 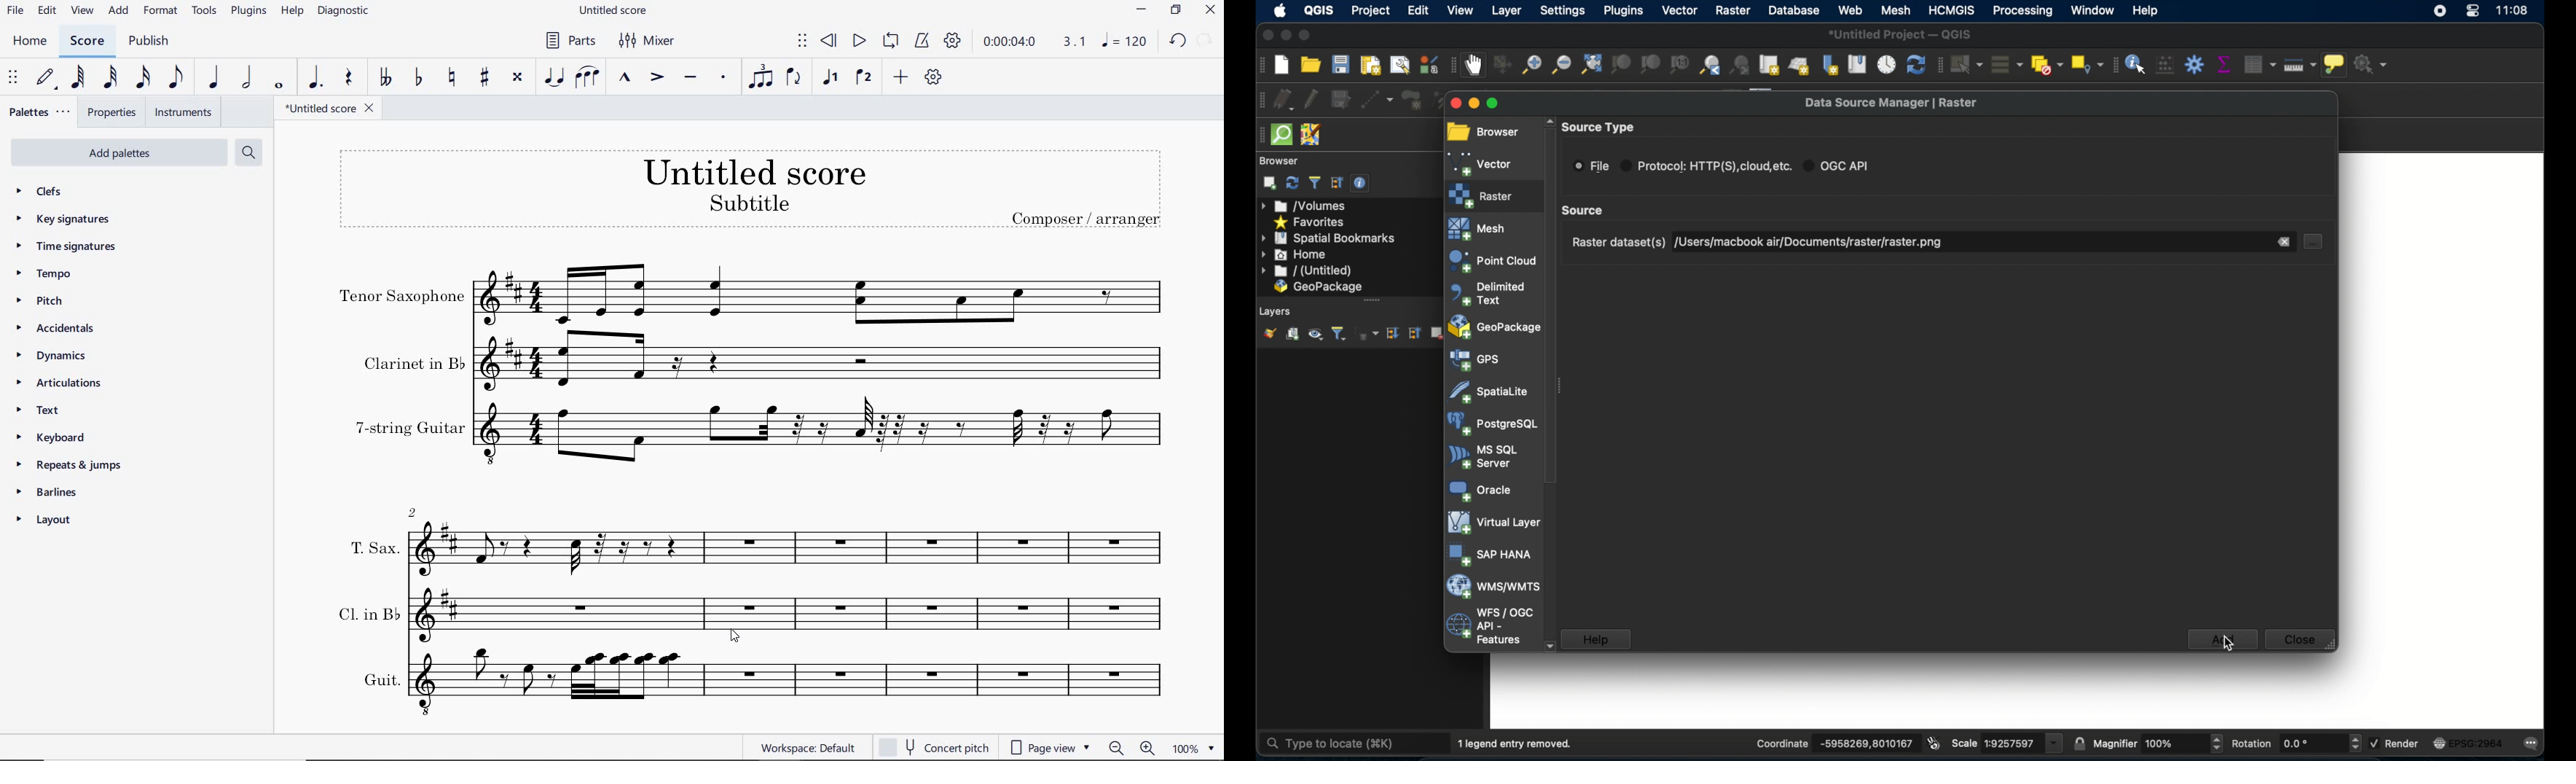 What do you see at coordinates (1476, 66) in the screenshot?
I see `pan map` at bounding box center [1476, 66].